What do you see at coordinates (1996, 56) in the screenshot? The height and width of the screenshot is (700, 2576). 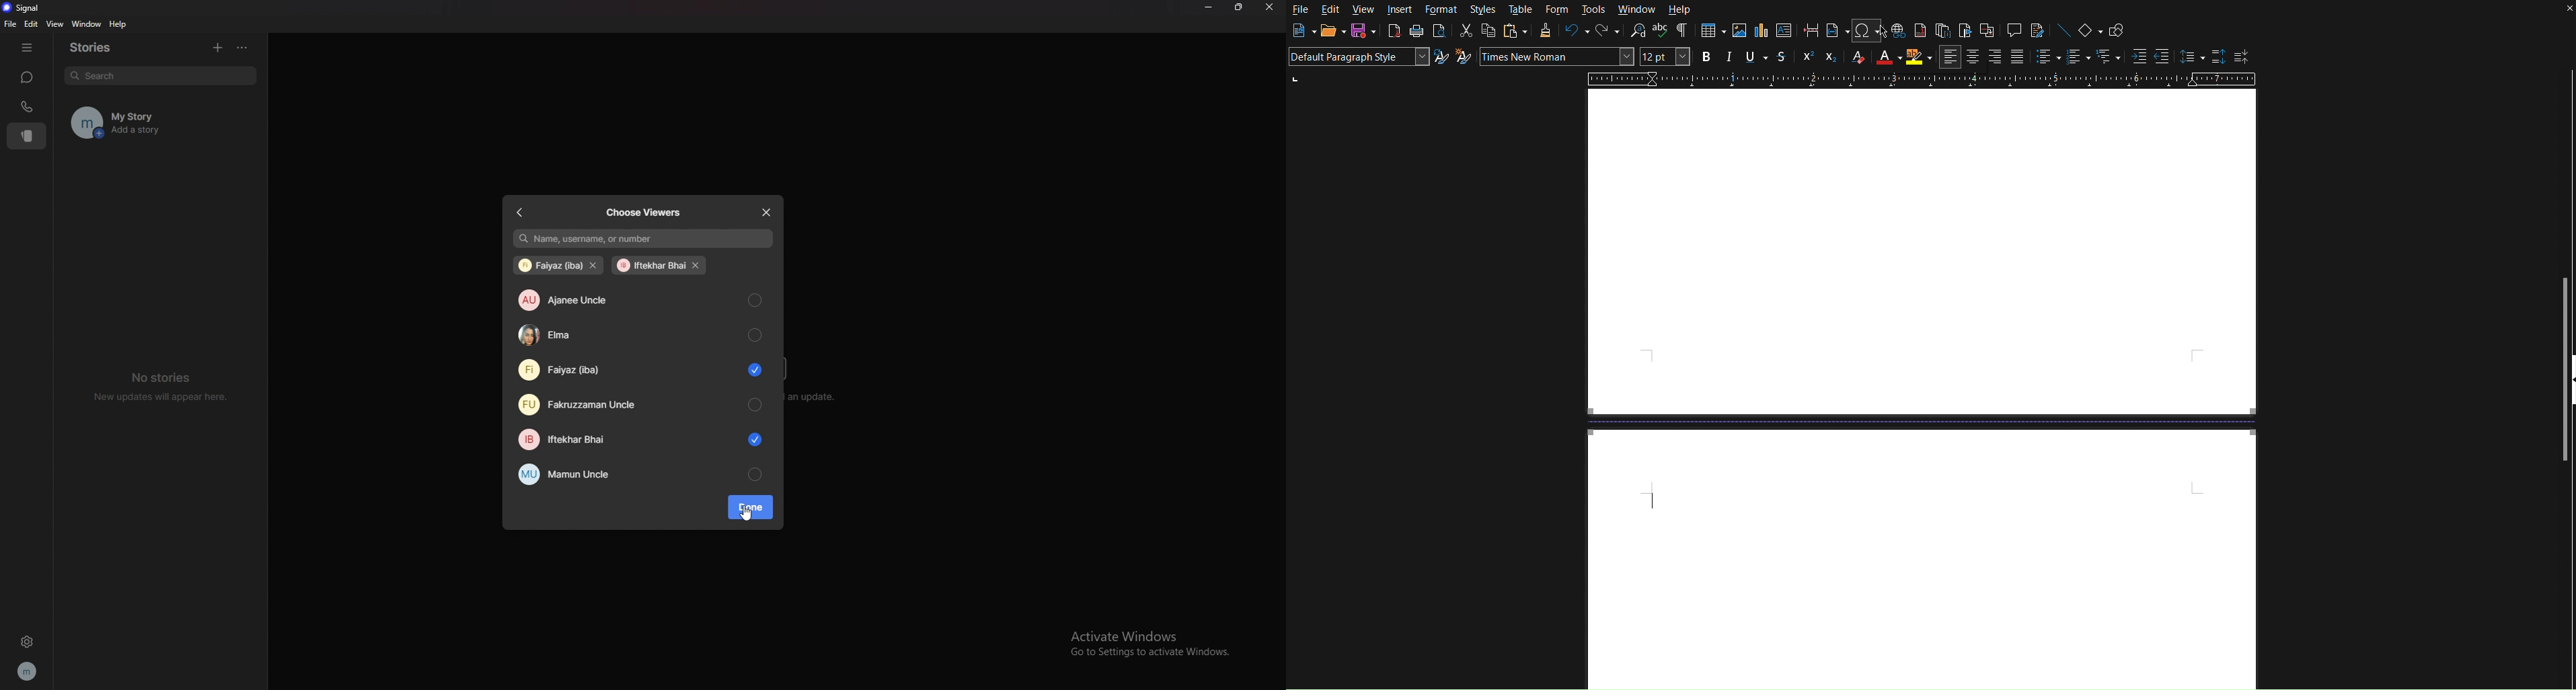 I see `Align Right` at bounding box center [1996, 56].